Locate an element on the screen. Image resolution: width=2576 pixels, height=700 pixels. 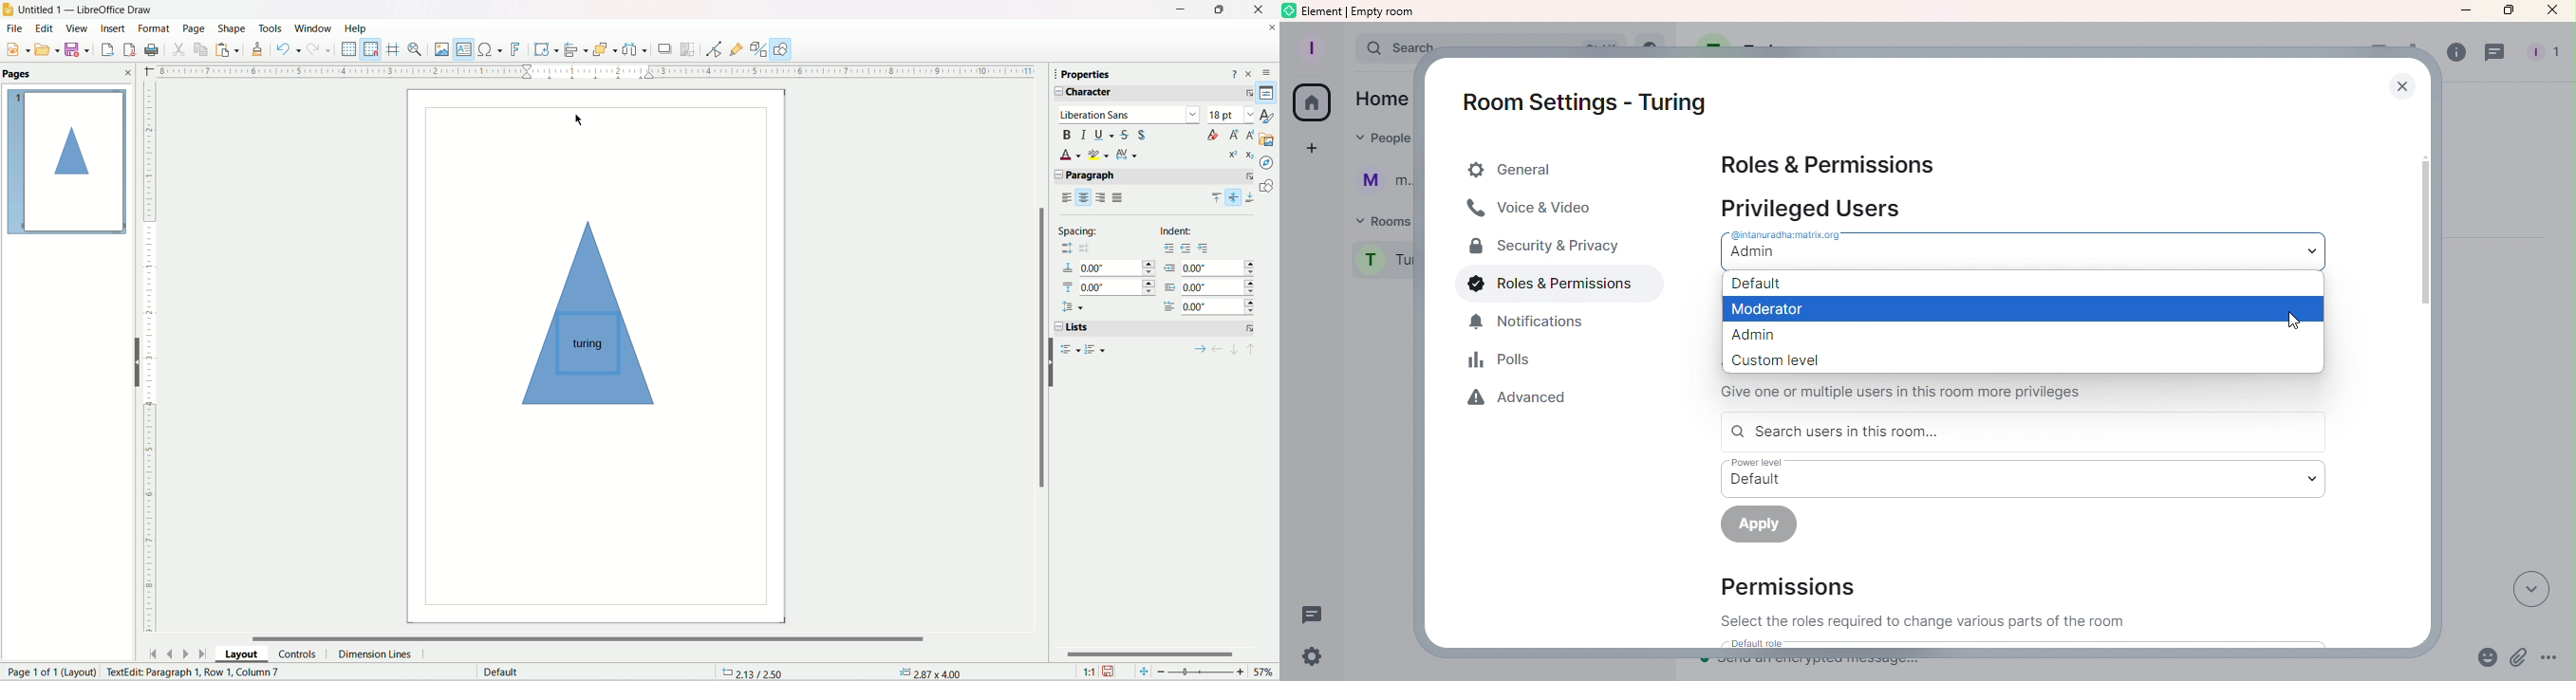
Polls is located at coordinates (1504, 362).